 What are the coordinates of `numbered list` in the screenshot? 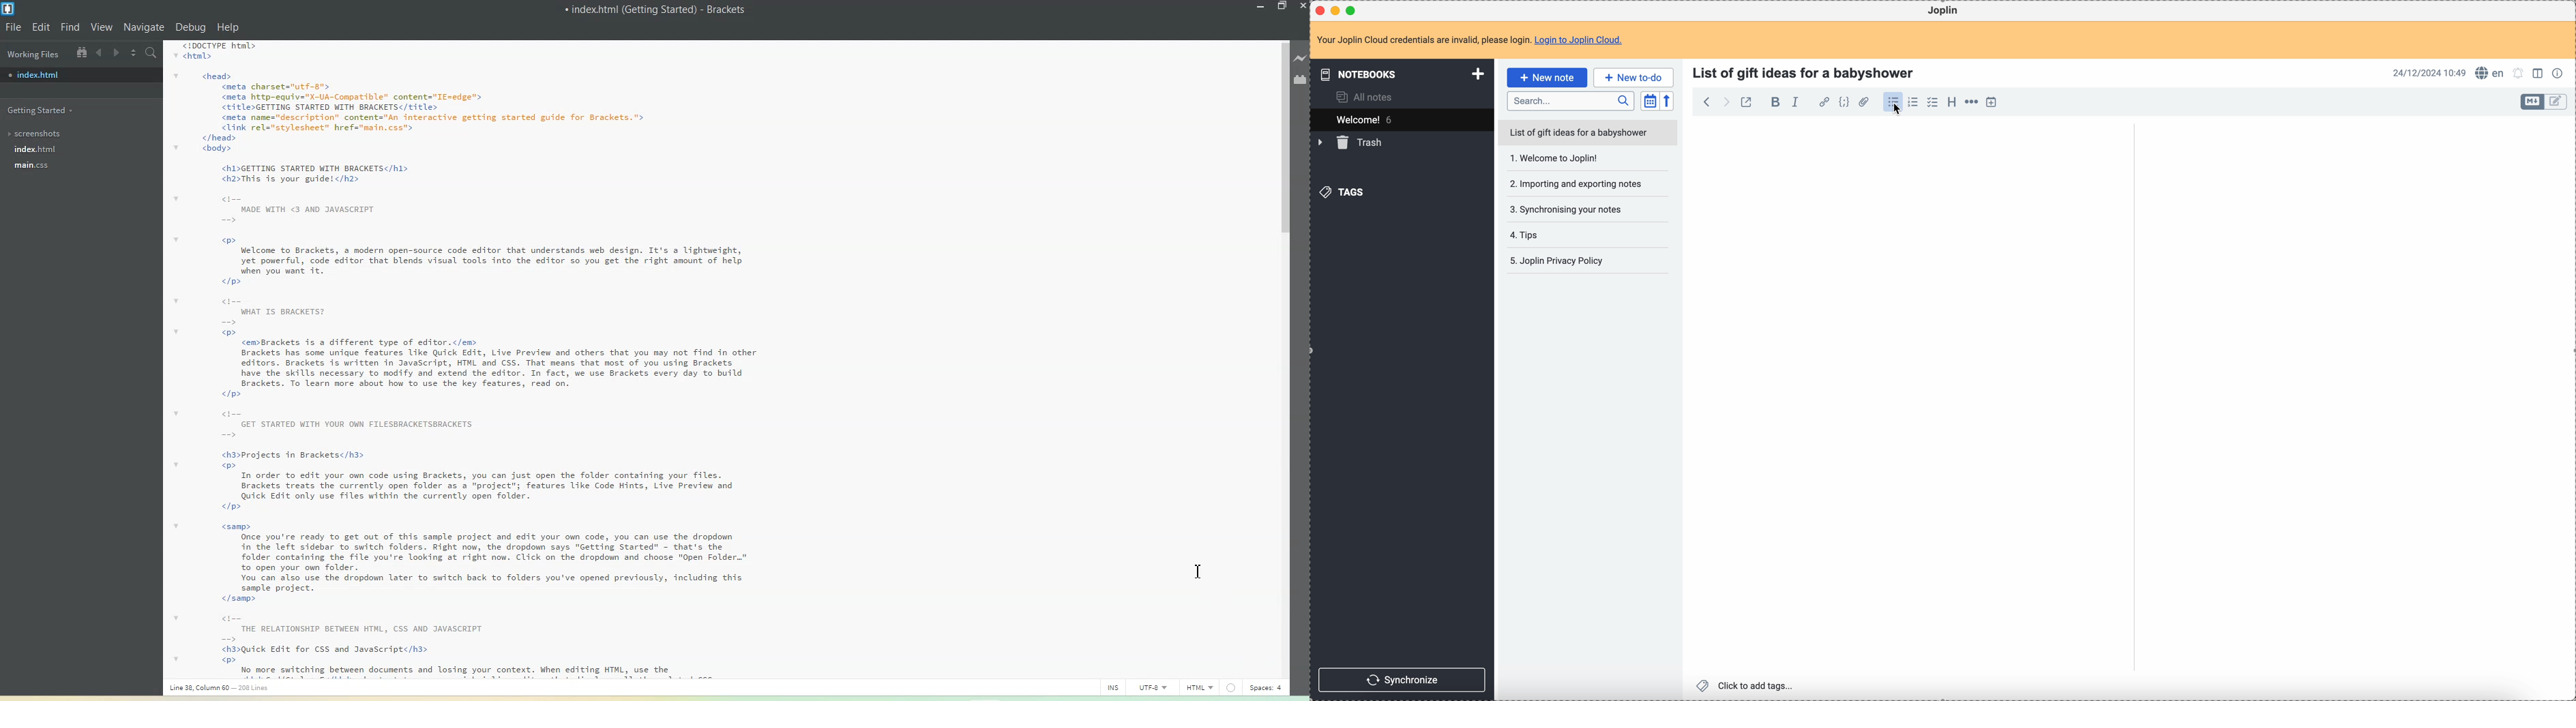 It's located at (1915, 103).